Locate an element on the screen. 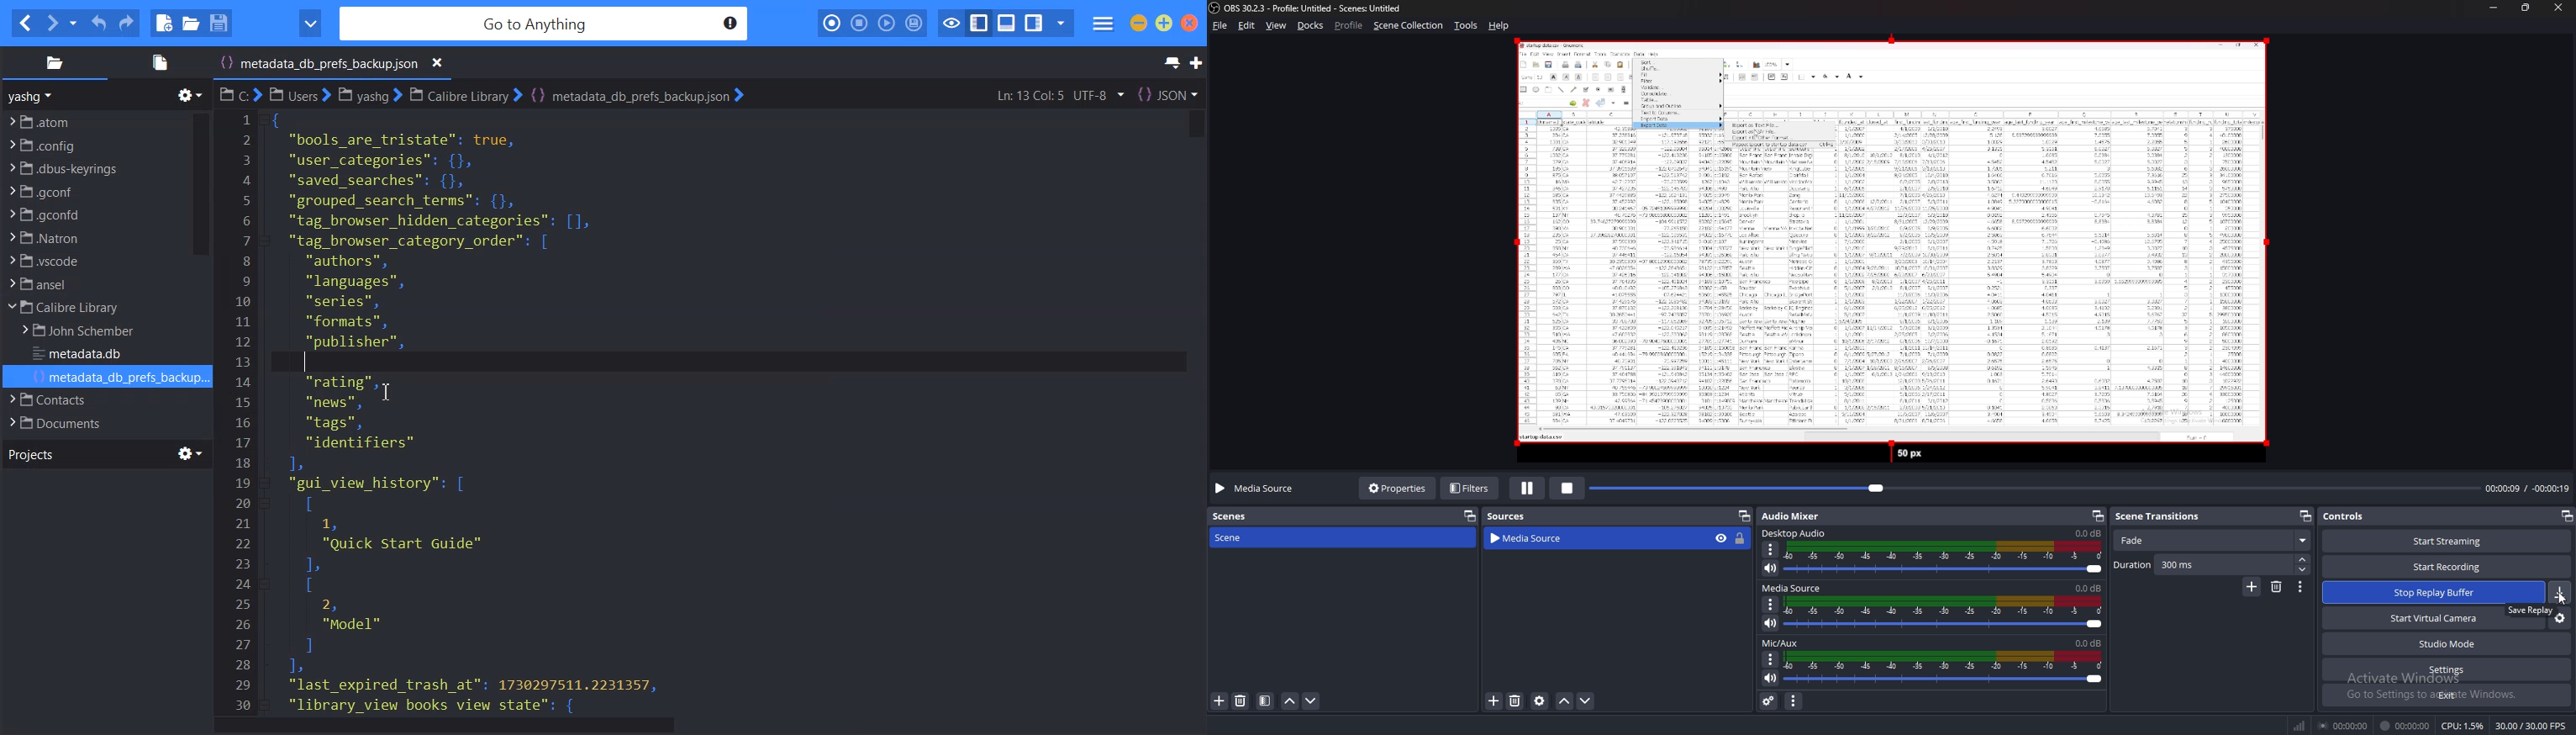 The image size is (2576, 756). media source audio adjust is located at coordinates (1946, 612).